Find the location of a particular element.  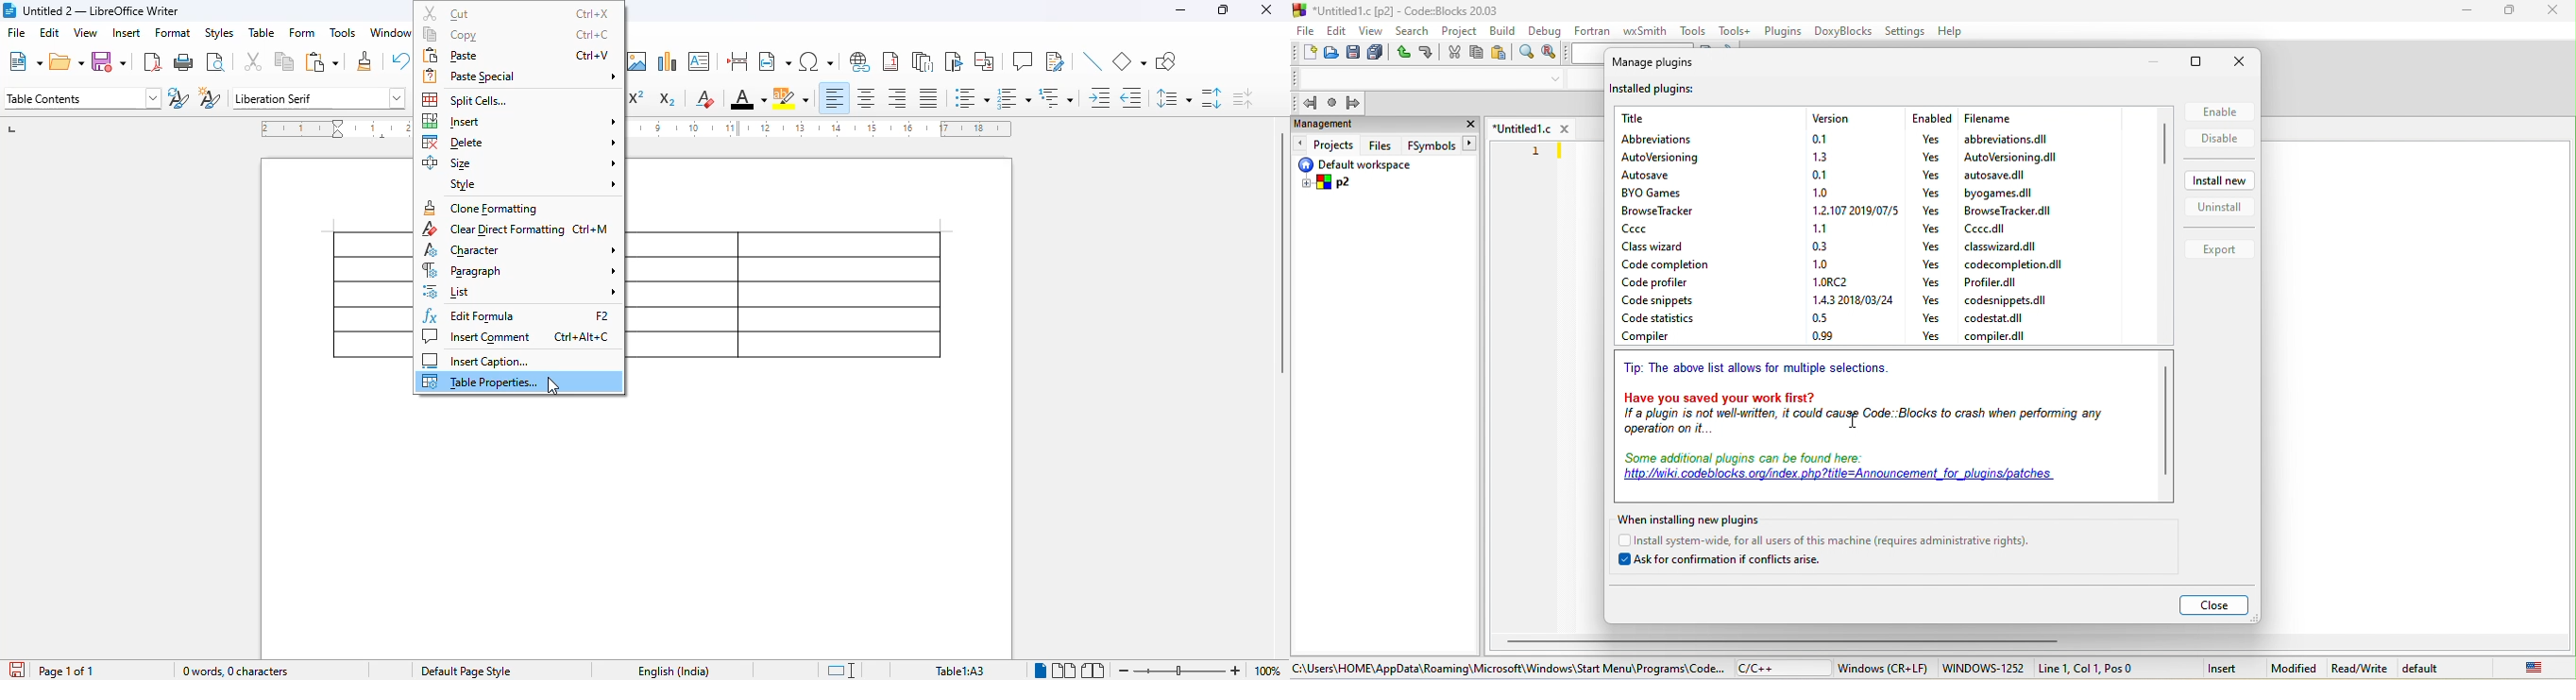

yes is located at coordinates (1929, 300).